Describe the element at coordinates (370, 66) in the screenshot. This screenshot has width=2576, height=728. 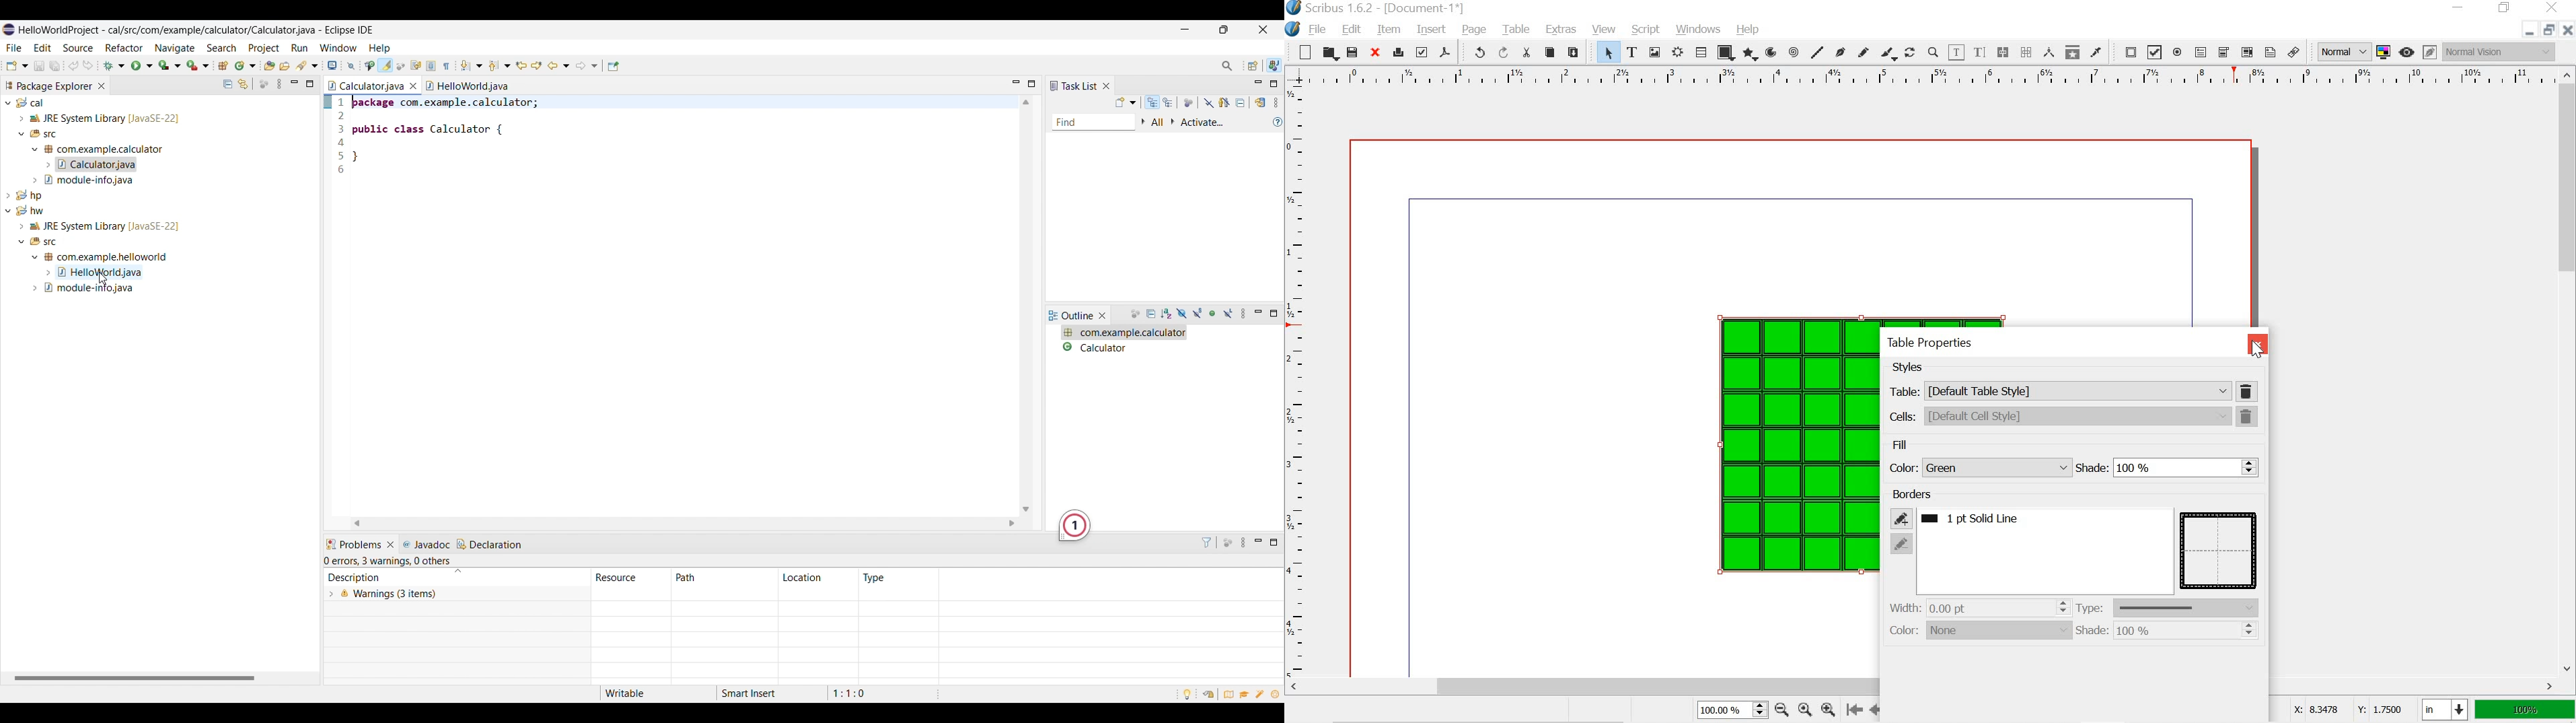
I see `Toggle Java editor breadcrumb` at that location.